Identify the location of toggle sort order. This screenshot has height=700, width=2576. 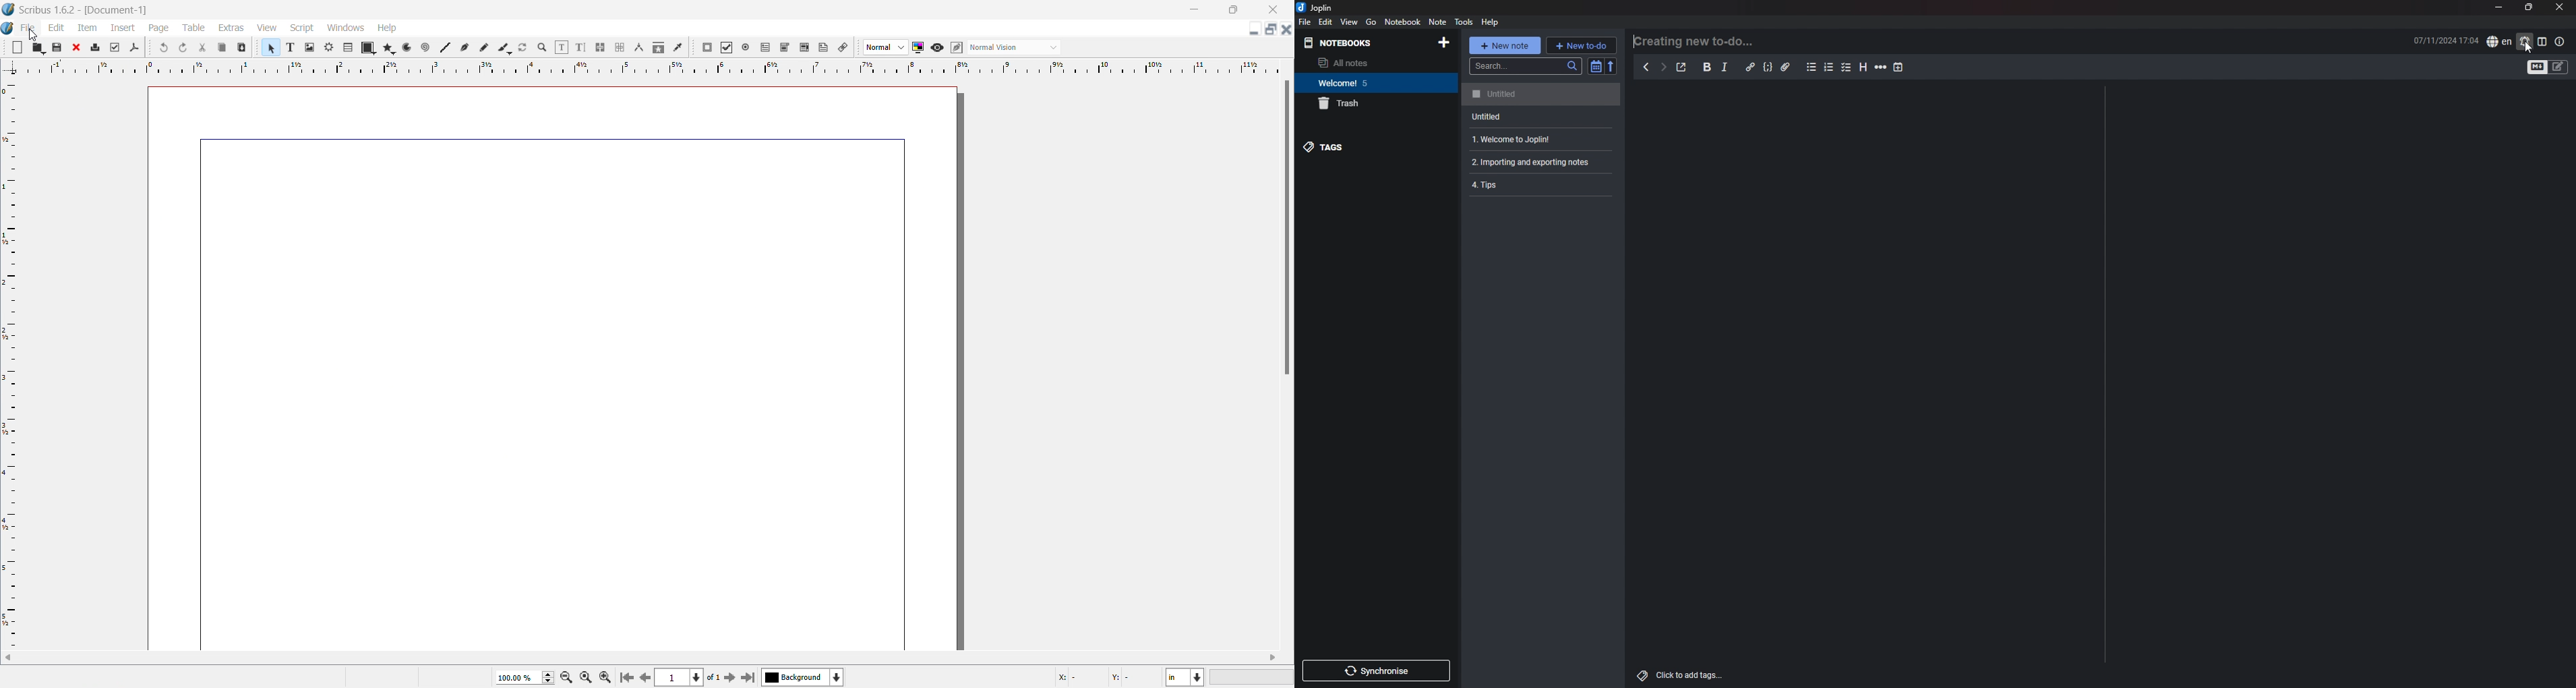
(1595, 66).